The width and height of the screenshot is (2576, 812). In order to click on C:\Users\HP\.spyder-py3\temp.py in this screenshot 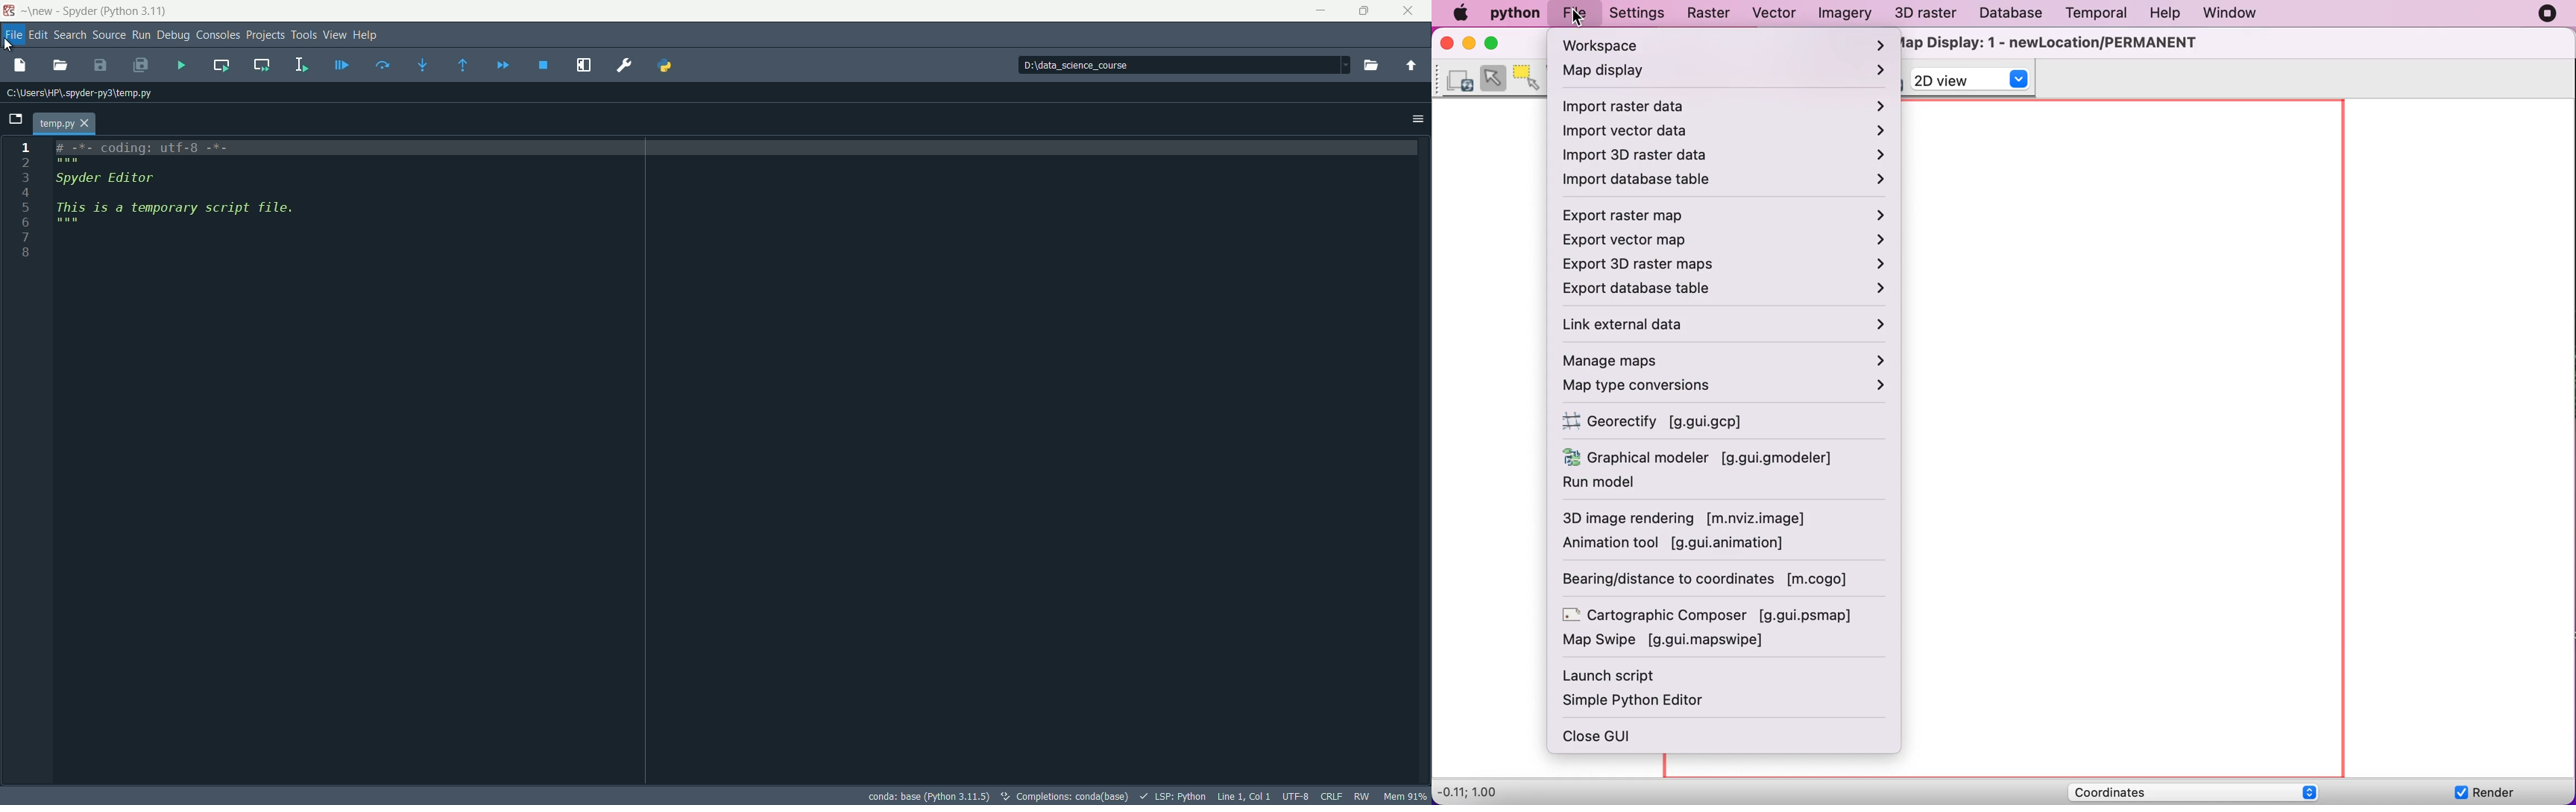, I will do `click(91, 94)`.